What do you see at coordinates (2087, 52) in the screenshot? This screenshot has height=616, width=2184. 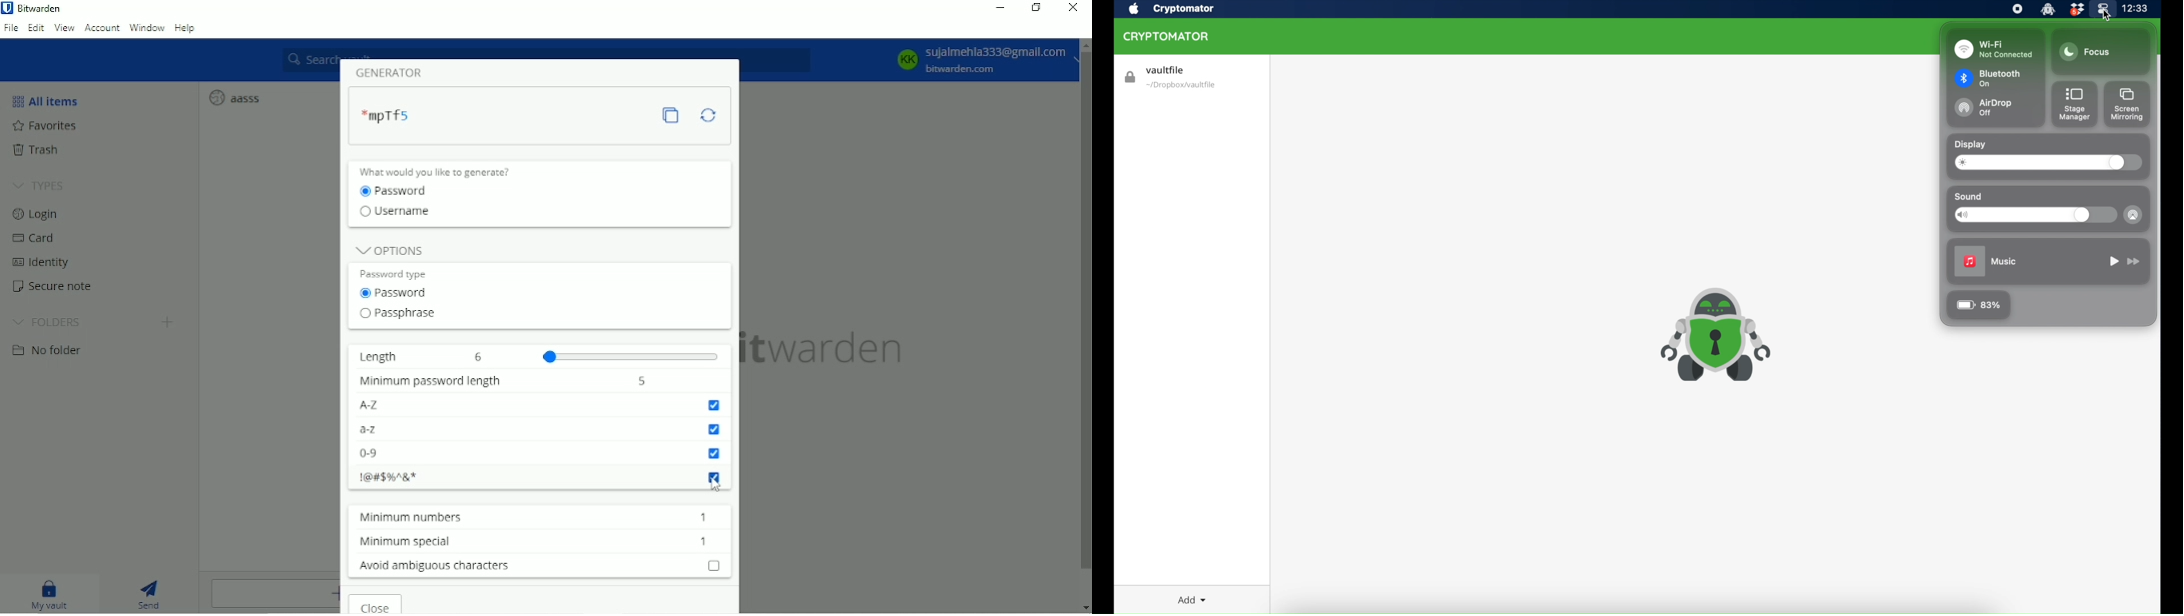 I see `focus` at bounding box center [2087, 52].